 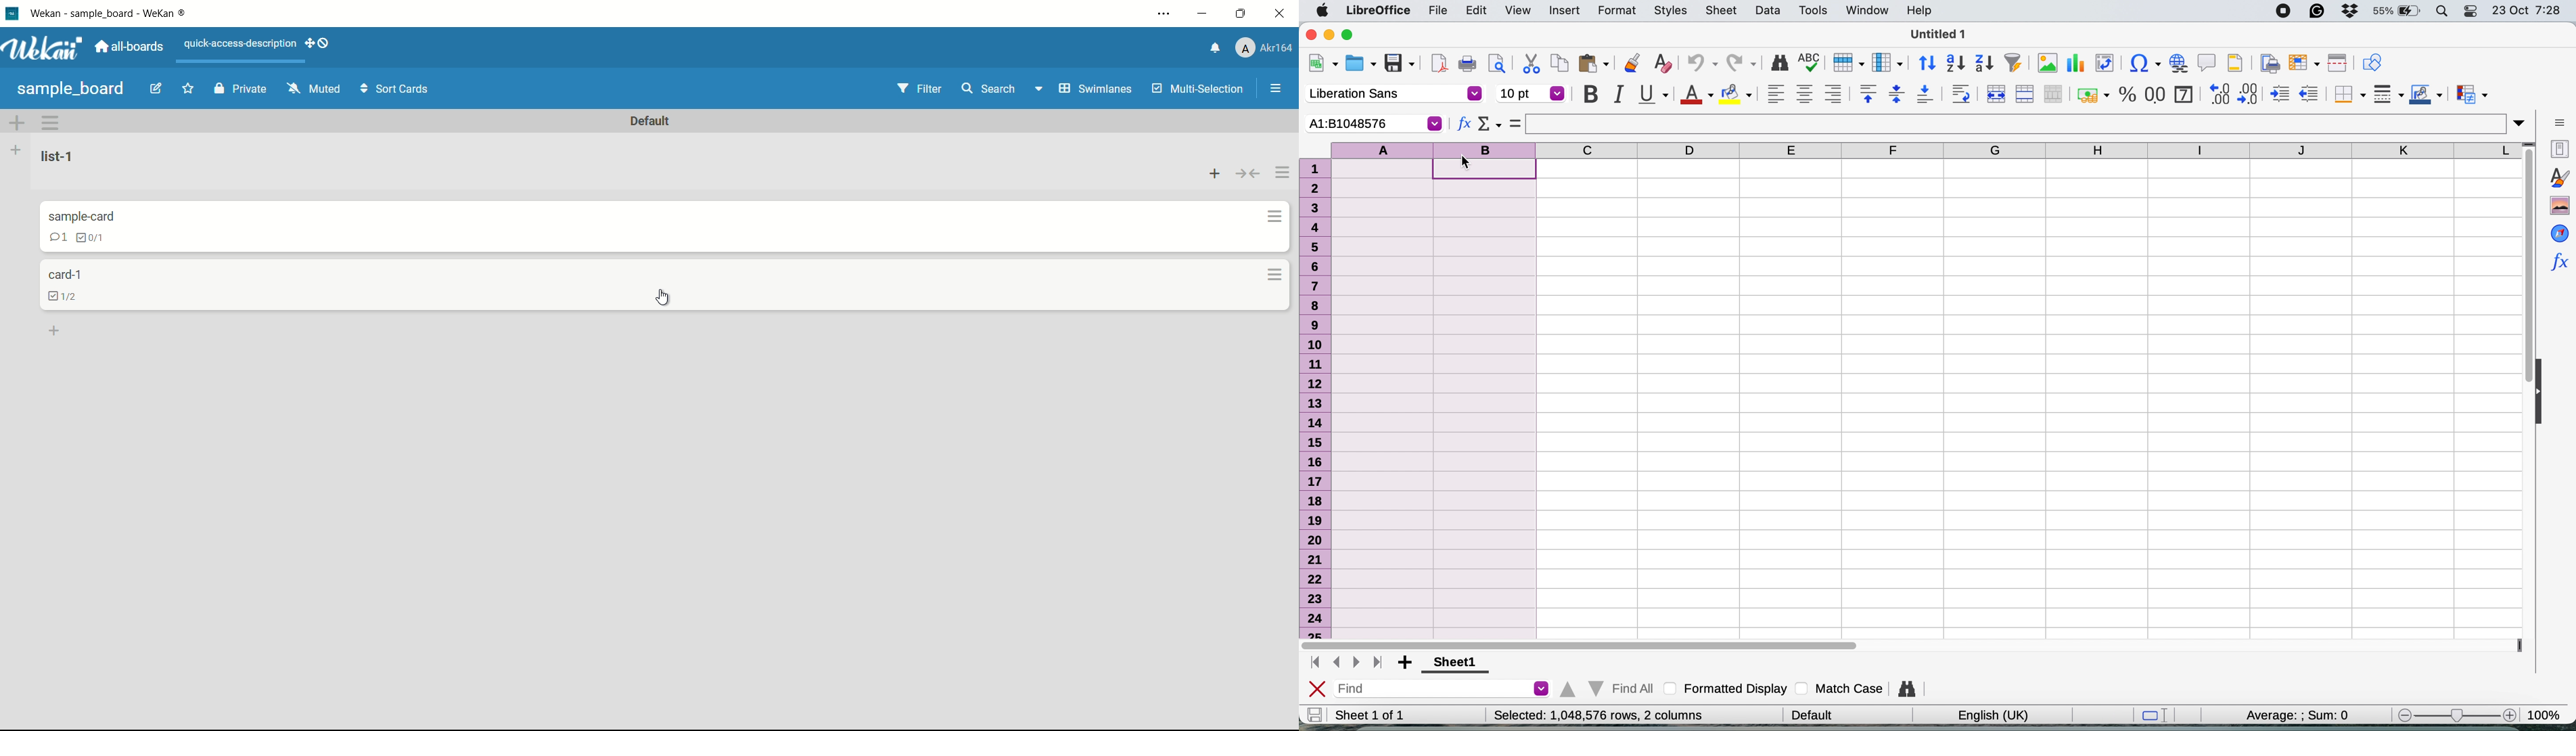 I want to click on sort cards, so click(x=393, y=89).